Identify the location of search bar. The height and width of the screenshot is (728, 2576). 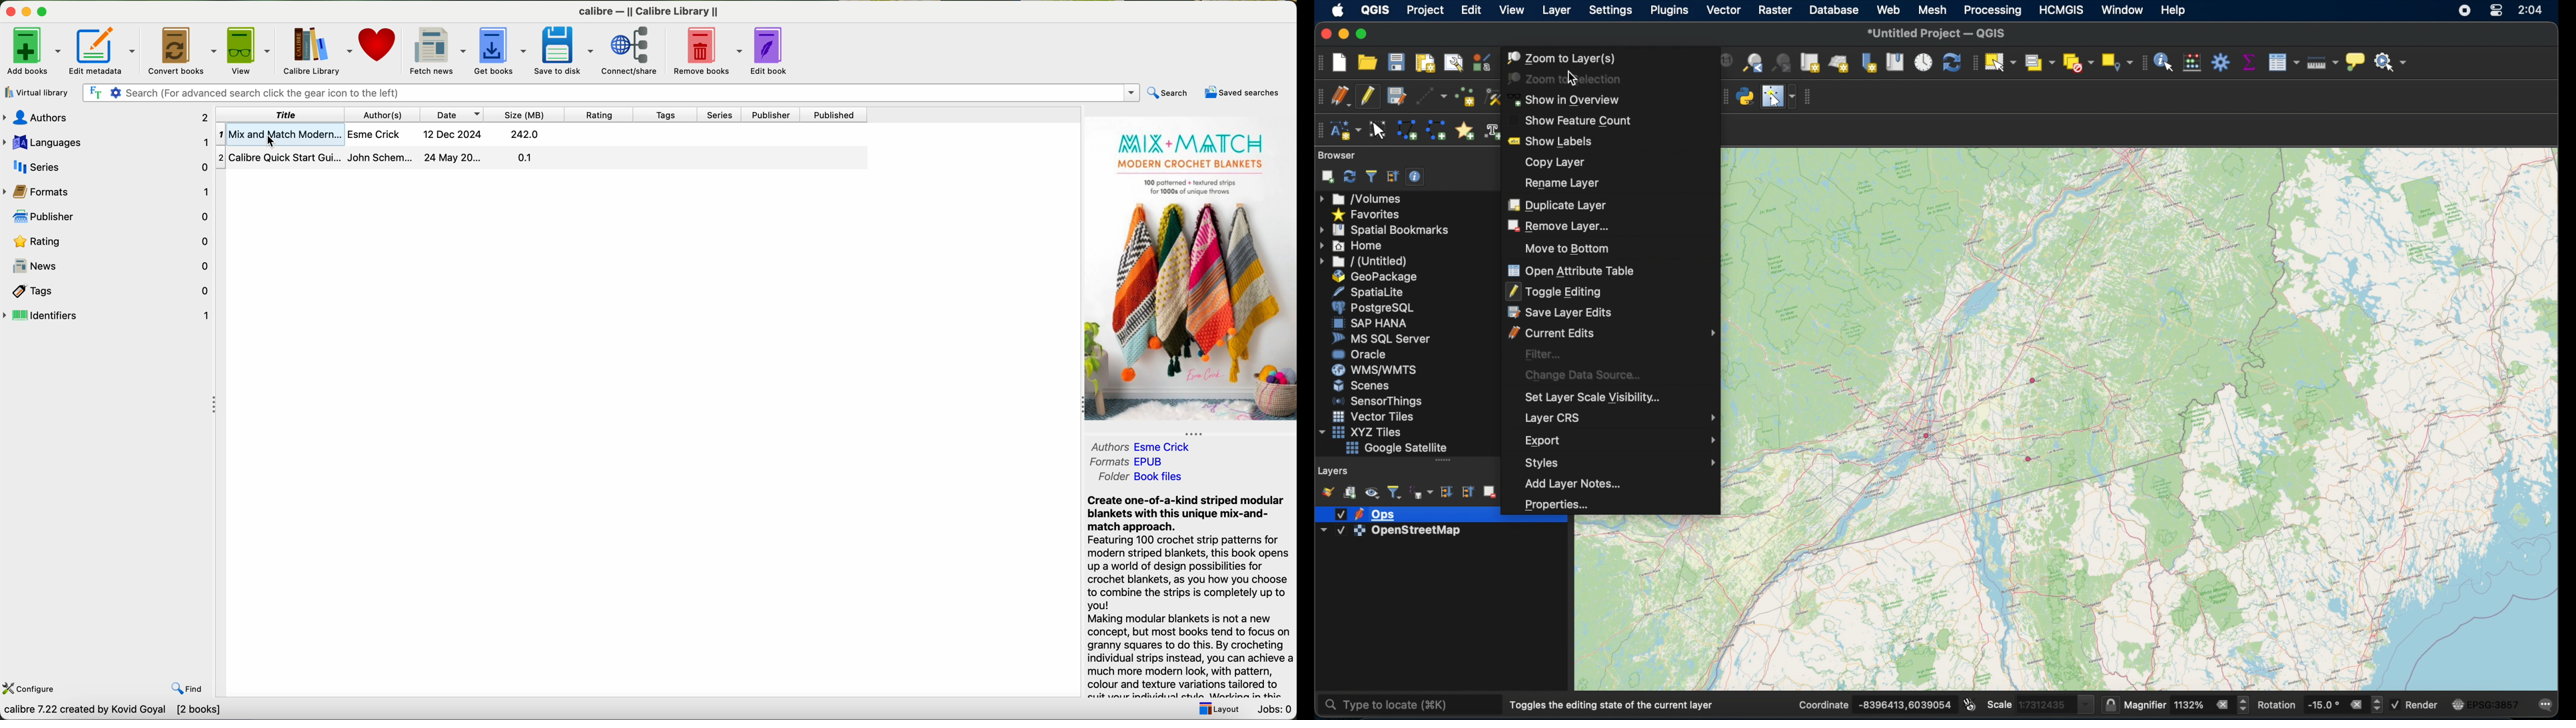
(608, 92).